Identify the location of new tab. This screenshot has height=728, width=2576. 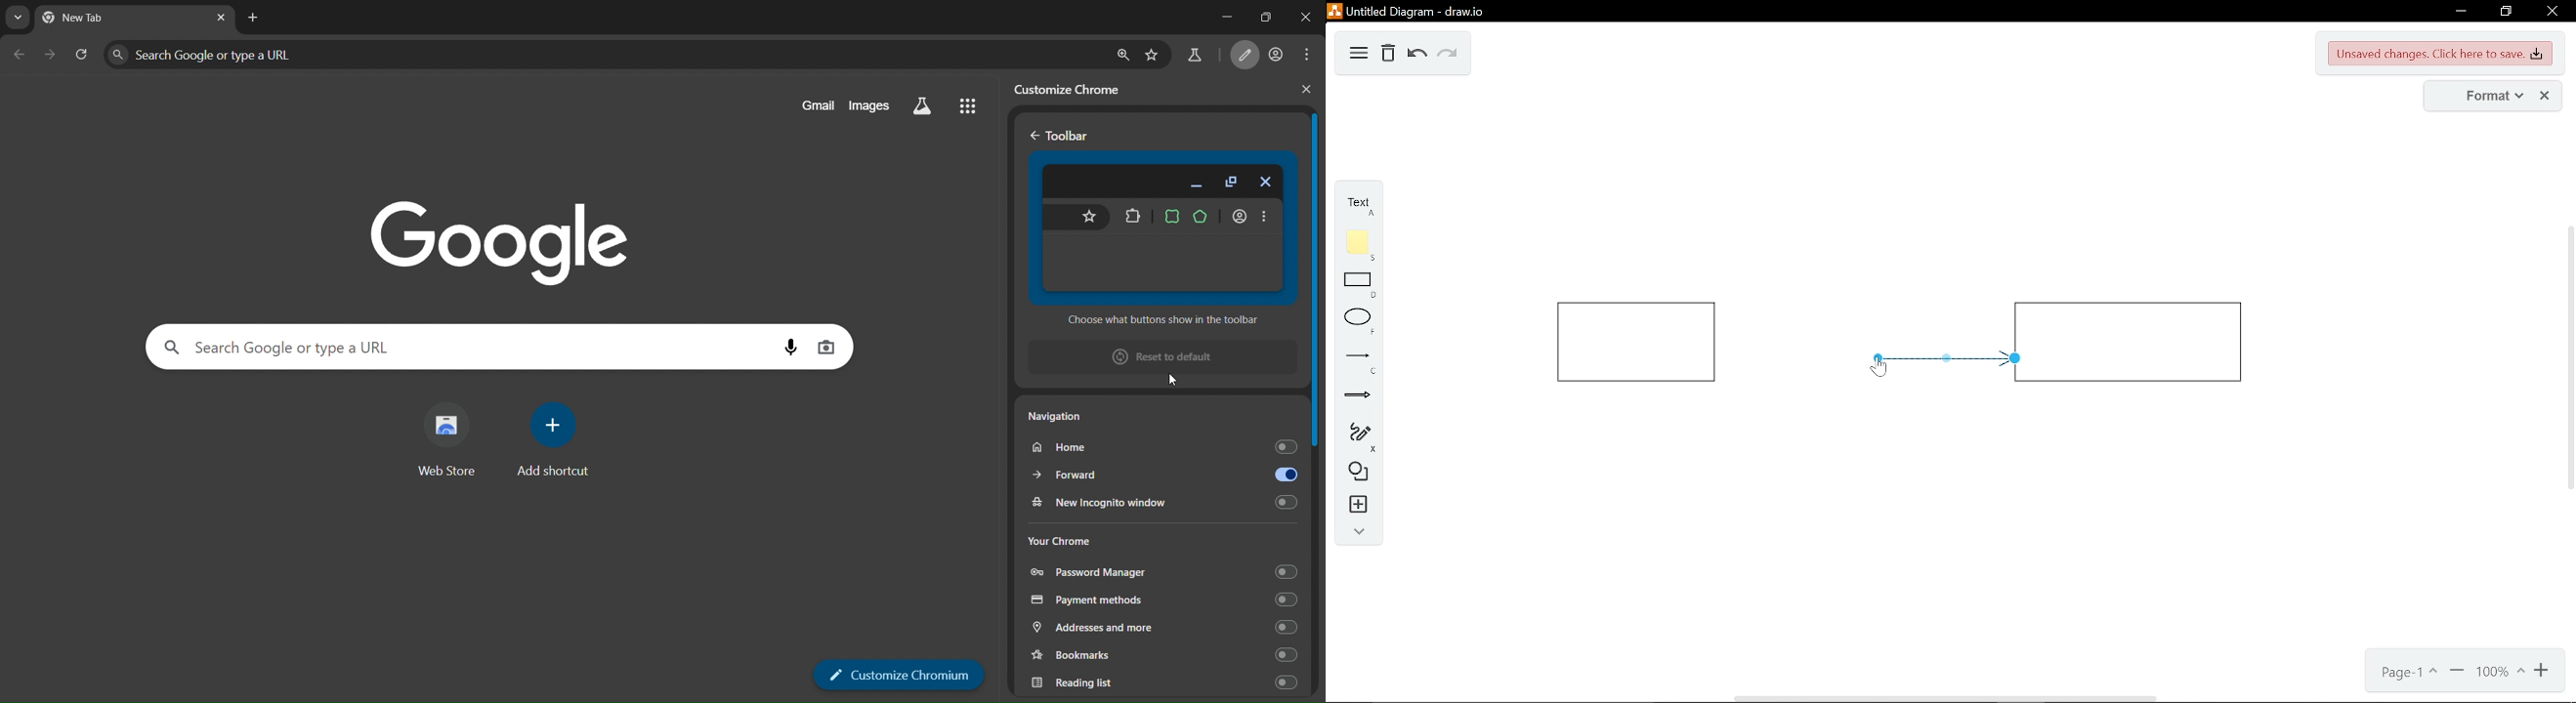
(254, 17).